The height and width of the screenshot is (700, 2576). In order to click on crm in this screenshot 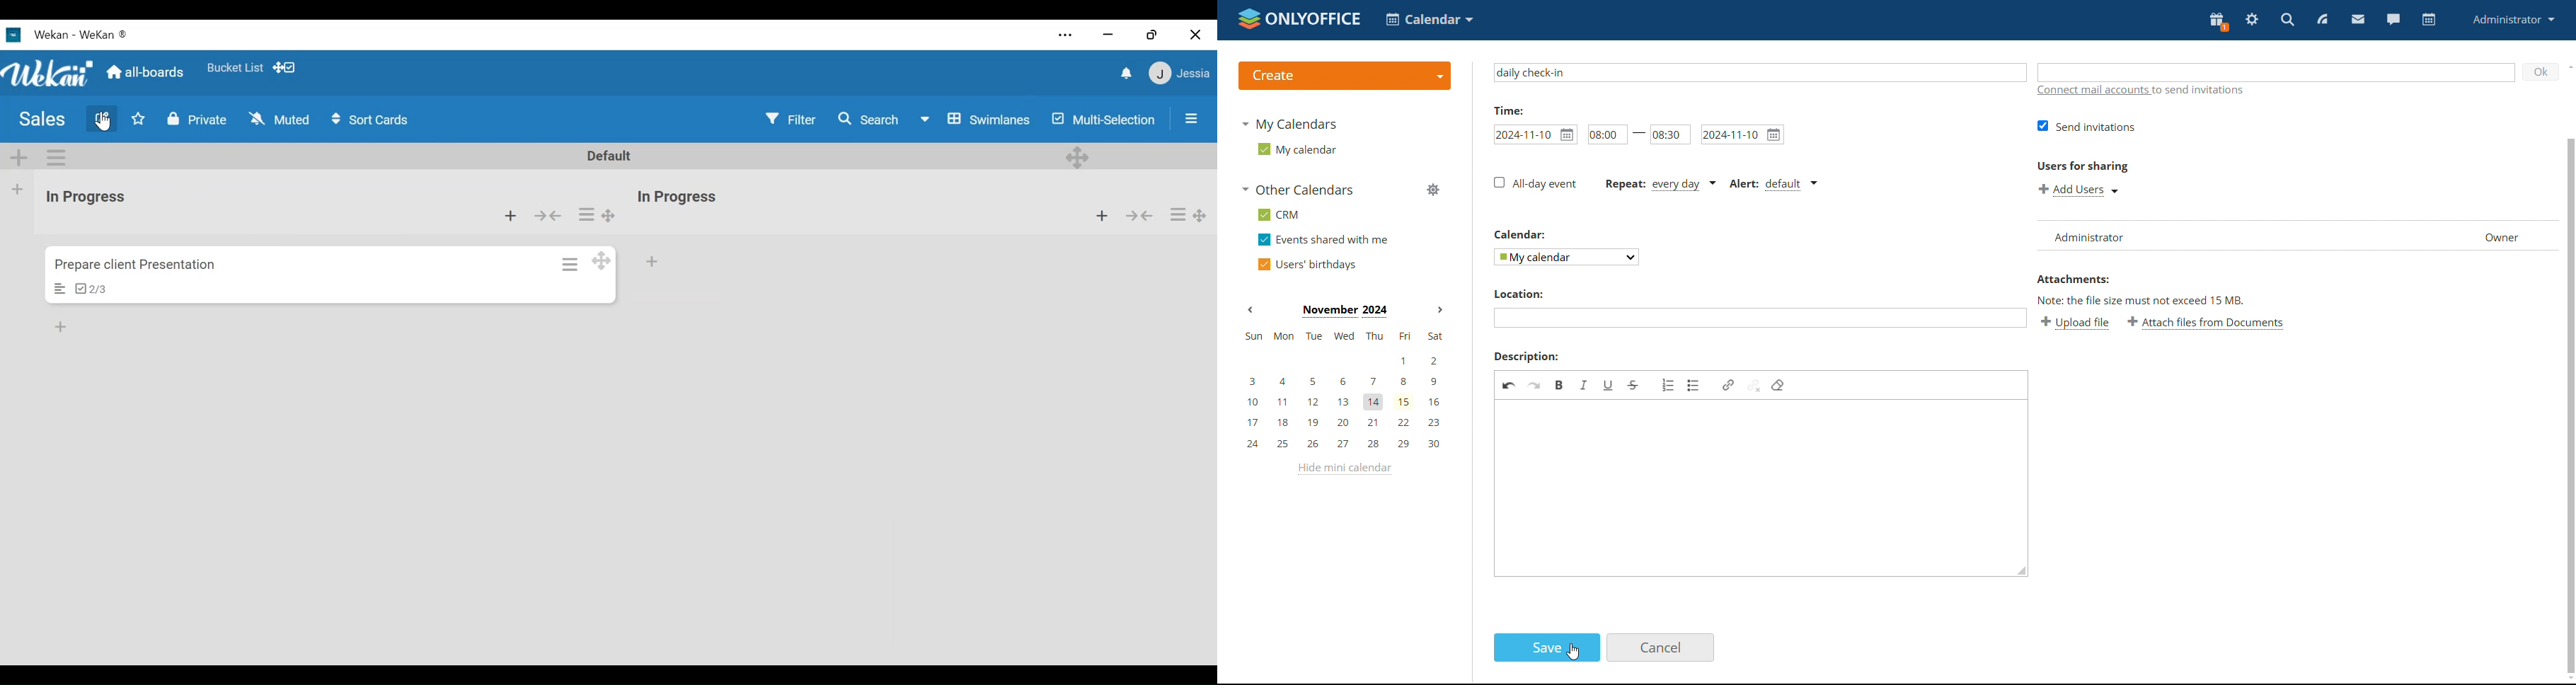, I will do `click(1276, 214)`.